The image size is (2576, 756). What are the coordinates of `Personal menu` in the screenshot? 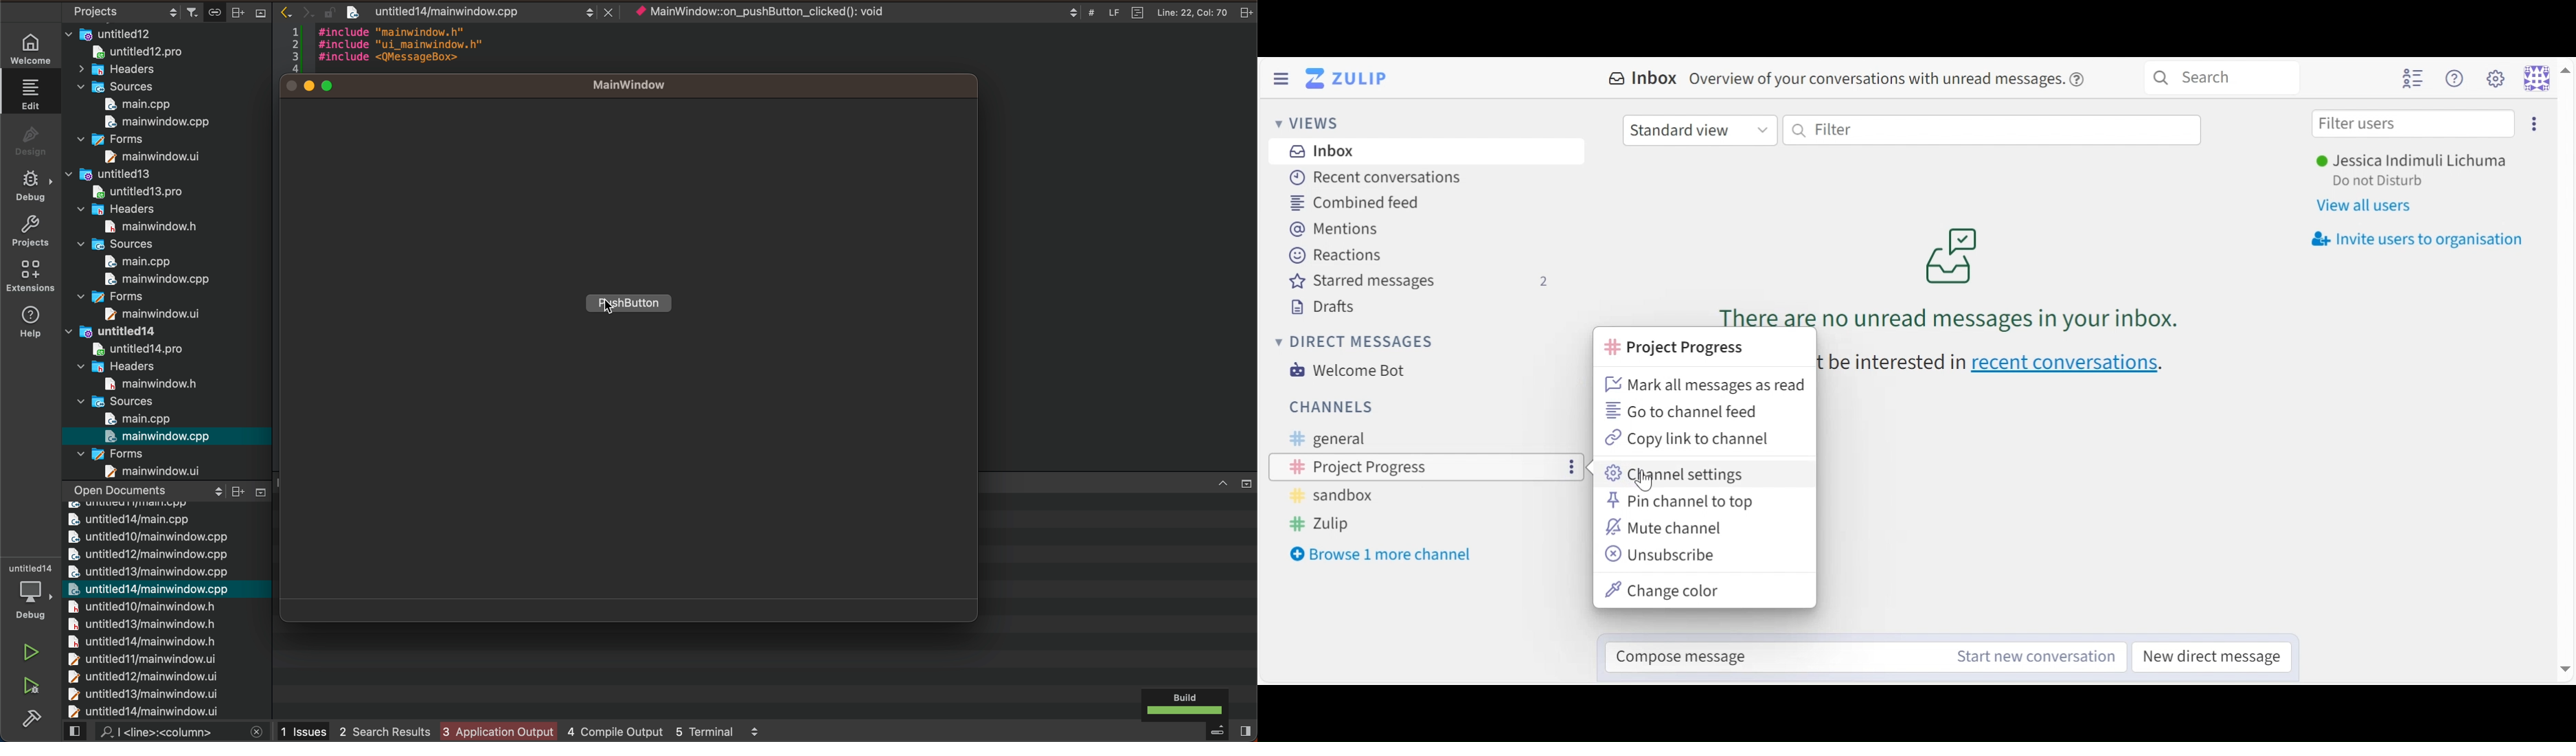 It's located at (2546, 78).